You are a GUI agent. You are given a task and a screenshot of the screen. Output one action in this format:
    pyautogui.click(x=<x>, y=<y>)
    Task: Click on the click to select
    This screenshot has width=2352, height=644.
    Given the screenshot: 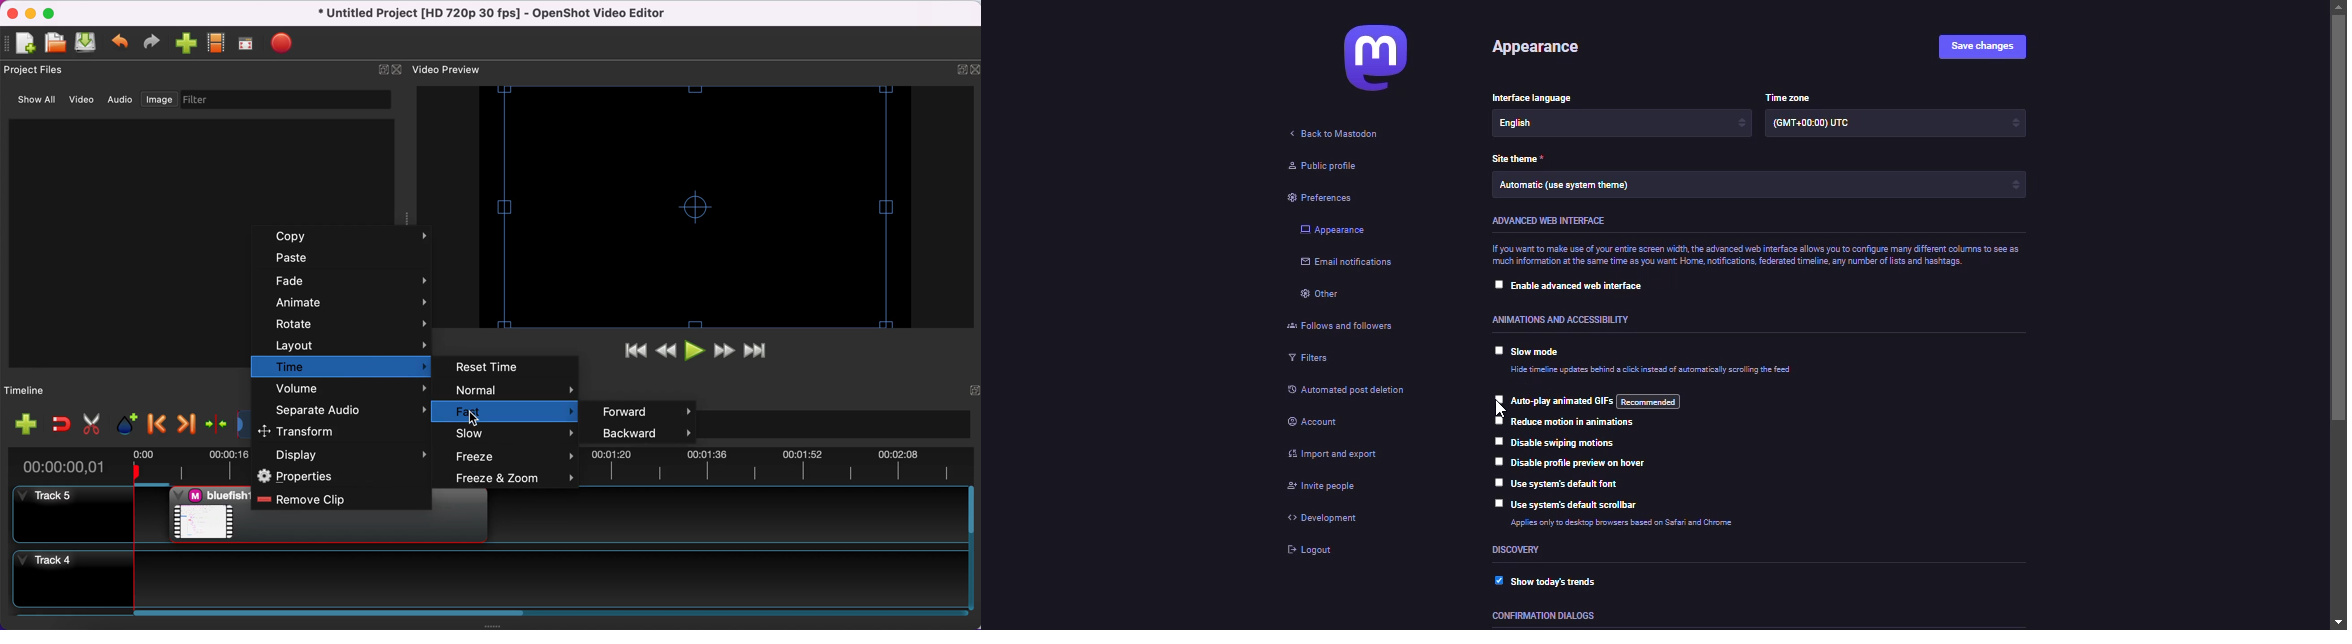 What is the action you would take?
    pyautogui.click(x=1496, y=438)
    